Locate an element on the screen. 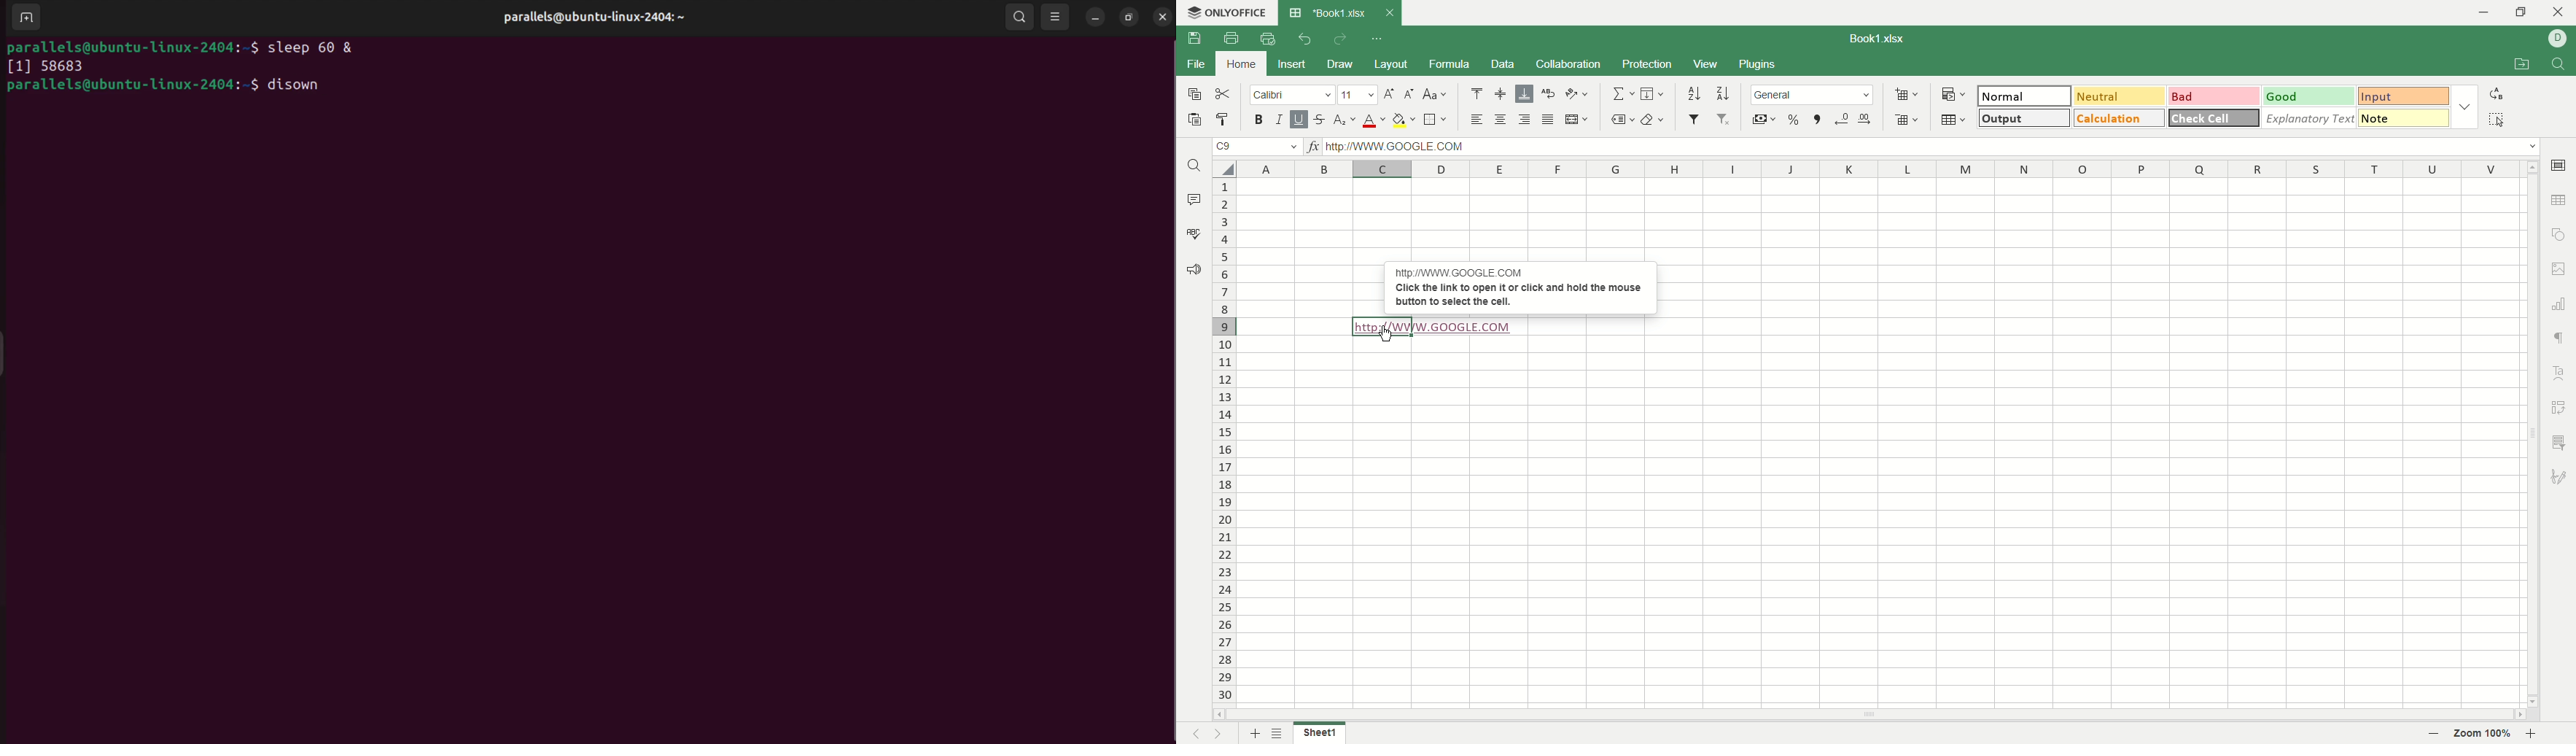 Image resolution: width=2576 pixels, height=756 pixels. find is located at coordinates (2560, 63).